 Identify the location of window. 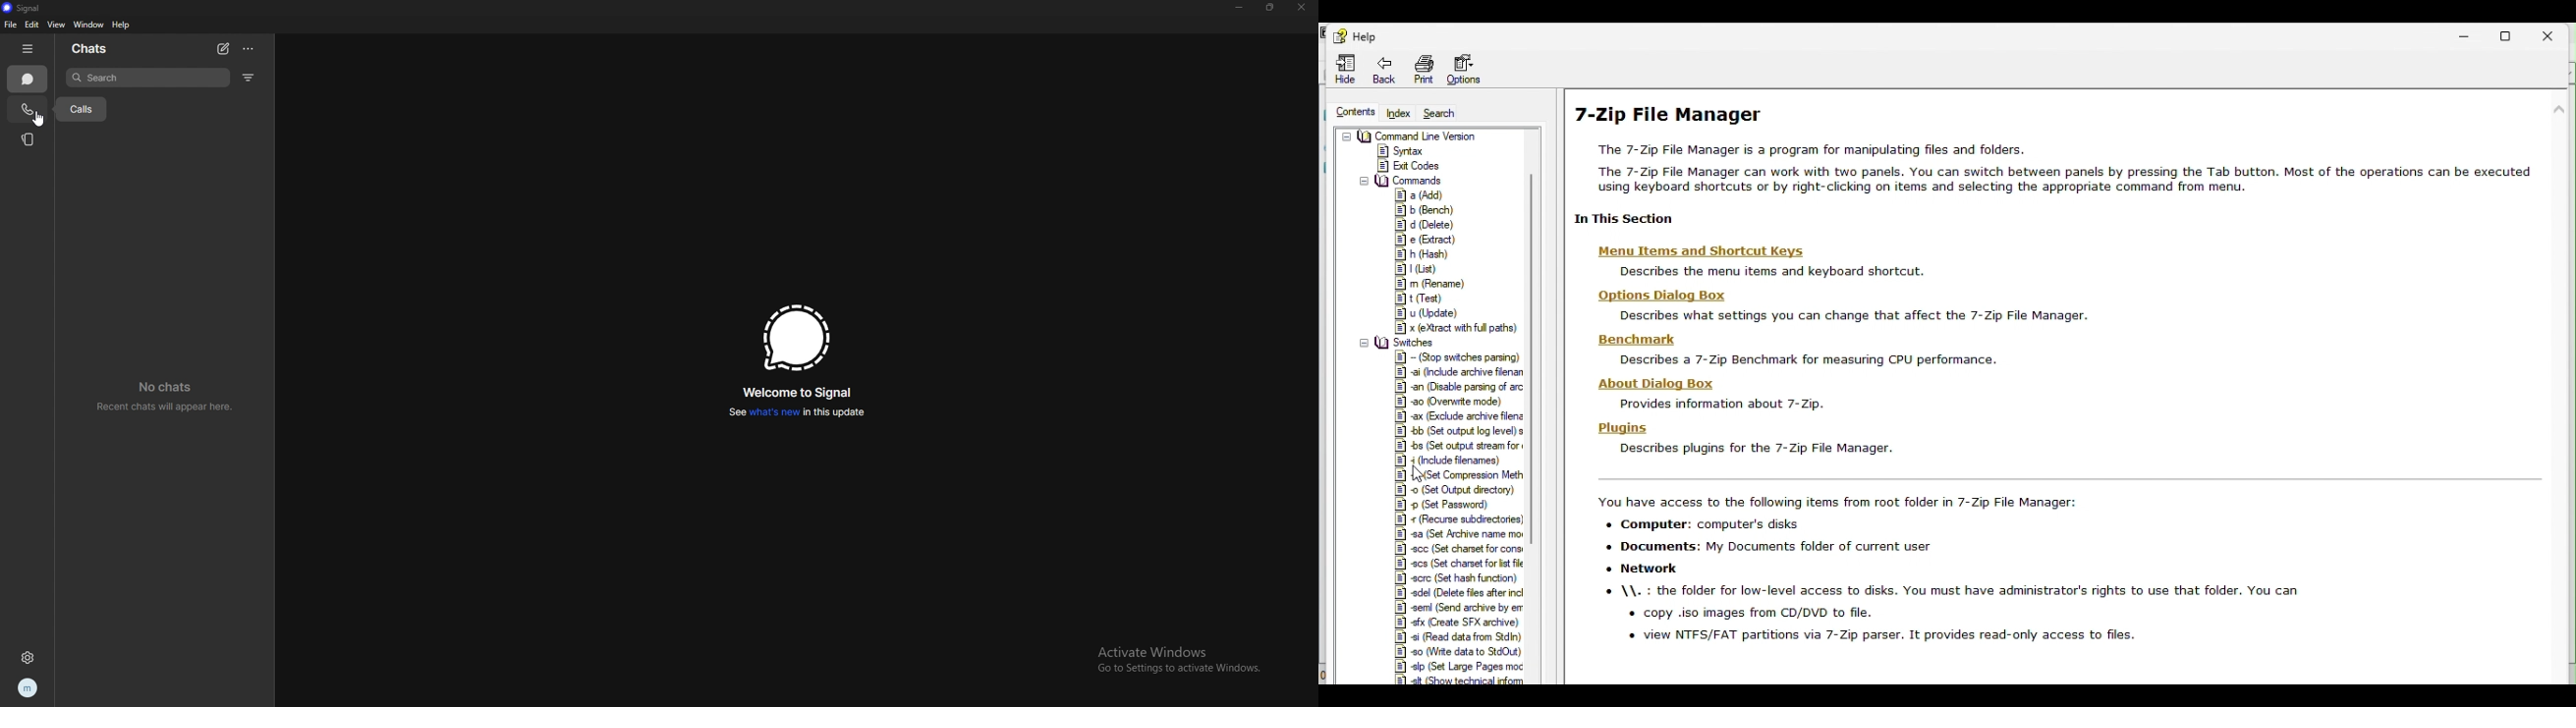
(89, 24).